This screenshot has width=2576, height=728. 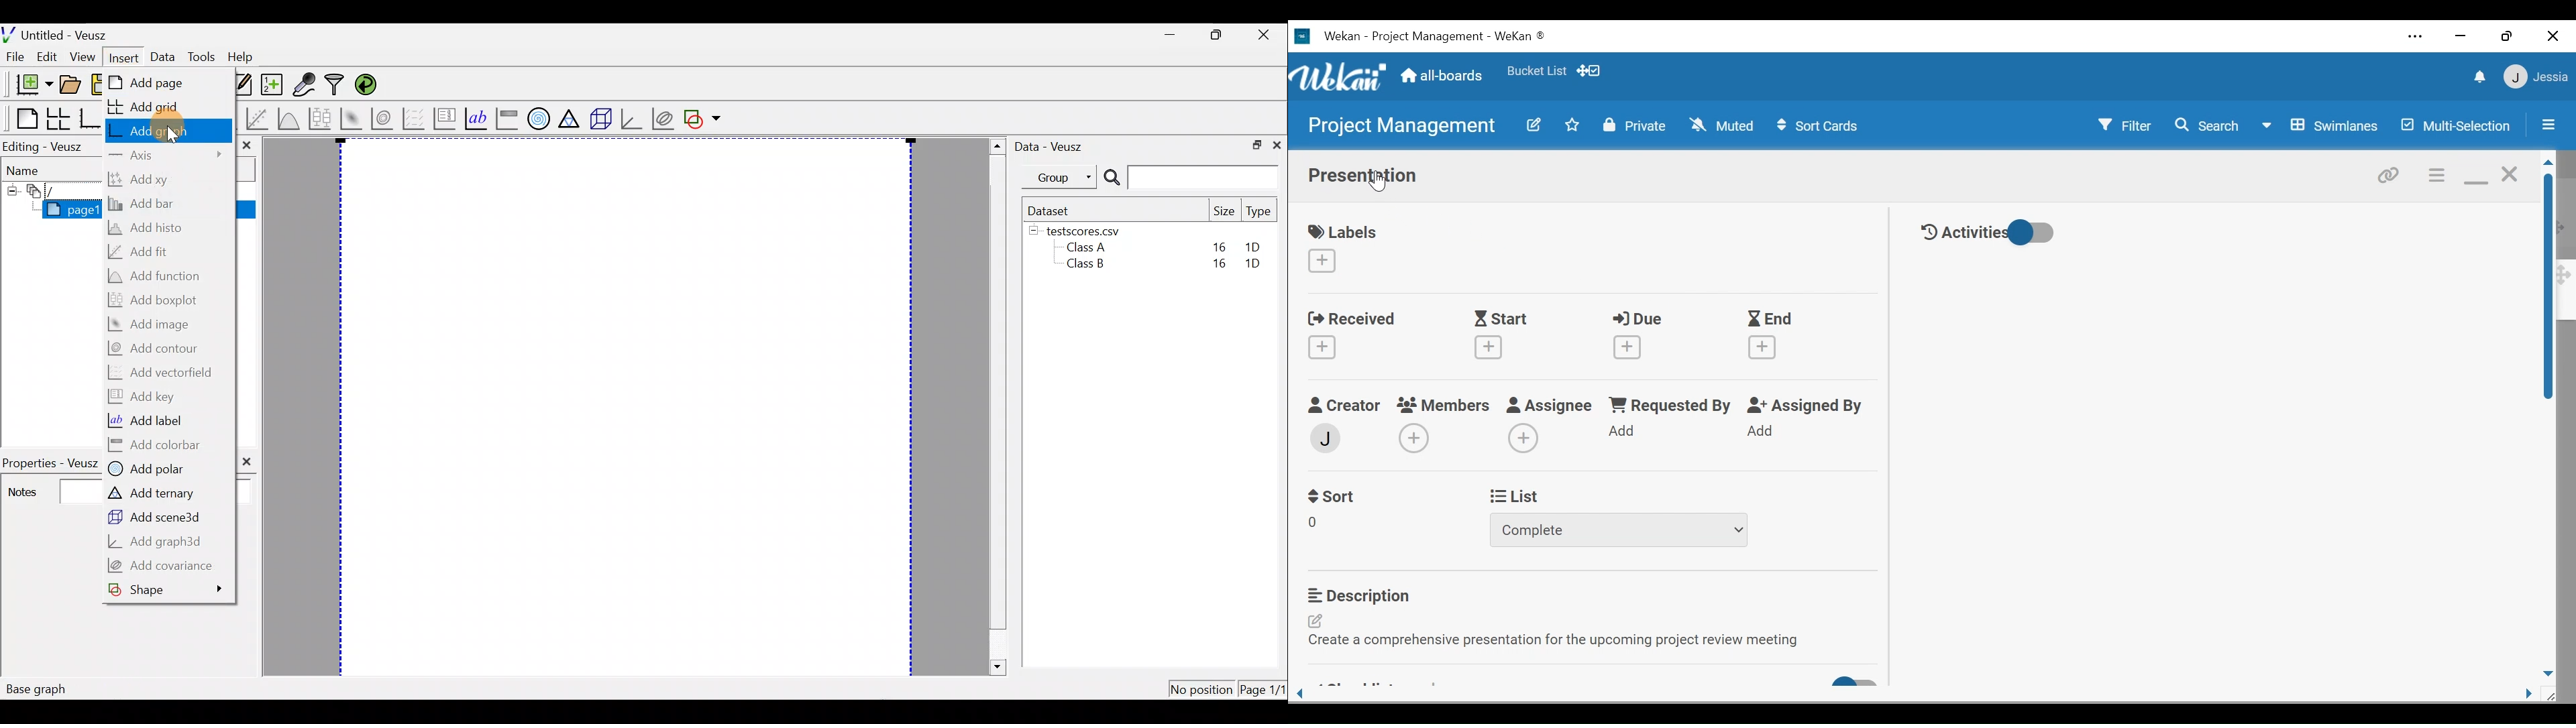 What do you see at coordinates (90, 117) in the screenshot?
I see `Base graph` at bounding box center [90, 117].